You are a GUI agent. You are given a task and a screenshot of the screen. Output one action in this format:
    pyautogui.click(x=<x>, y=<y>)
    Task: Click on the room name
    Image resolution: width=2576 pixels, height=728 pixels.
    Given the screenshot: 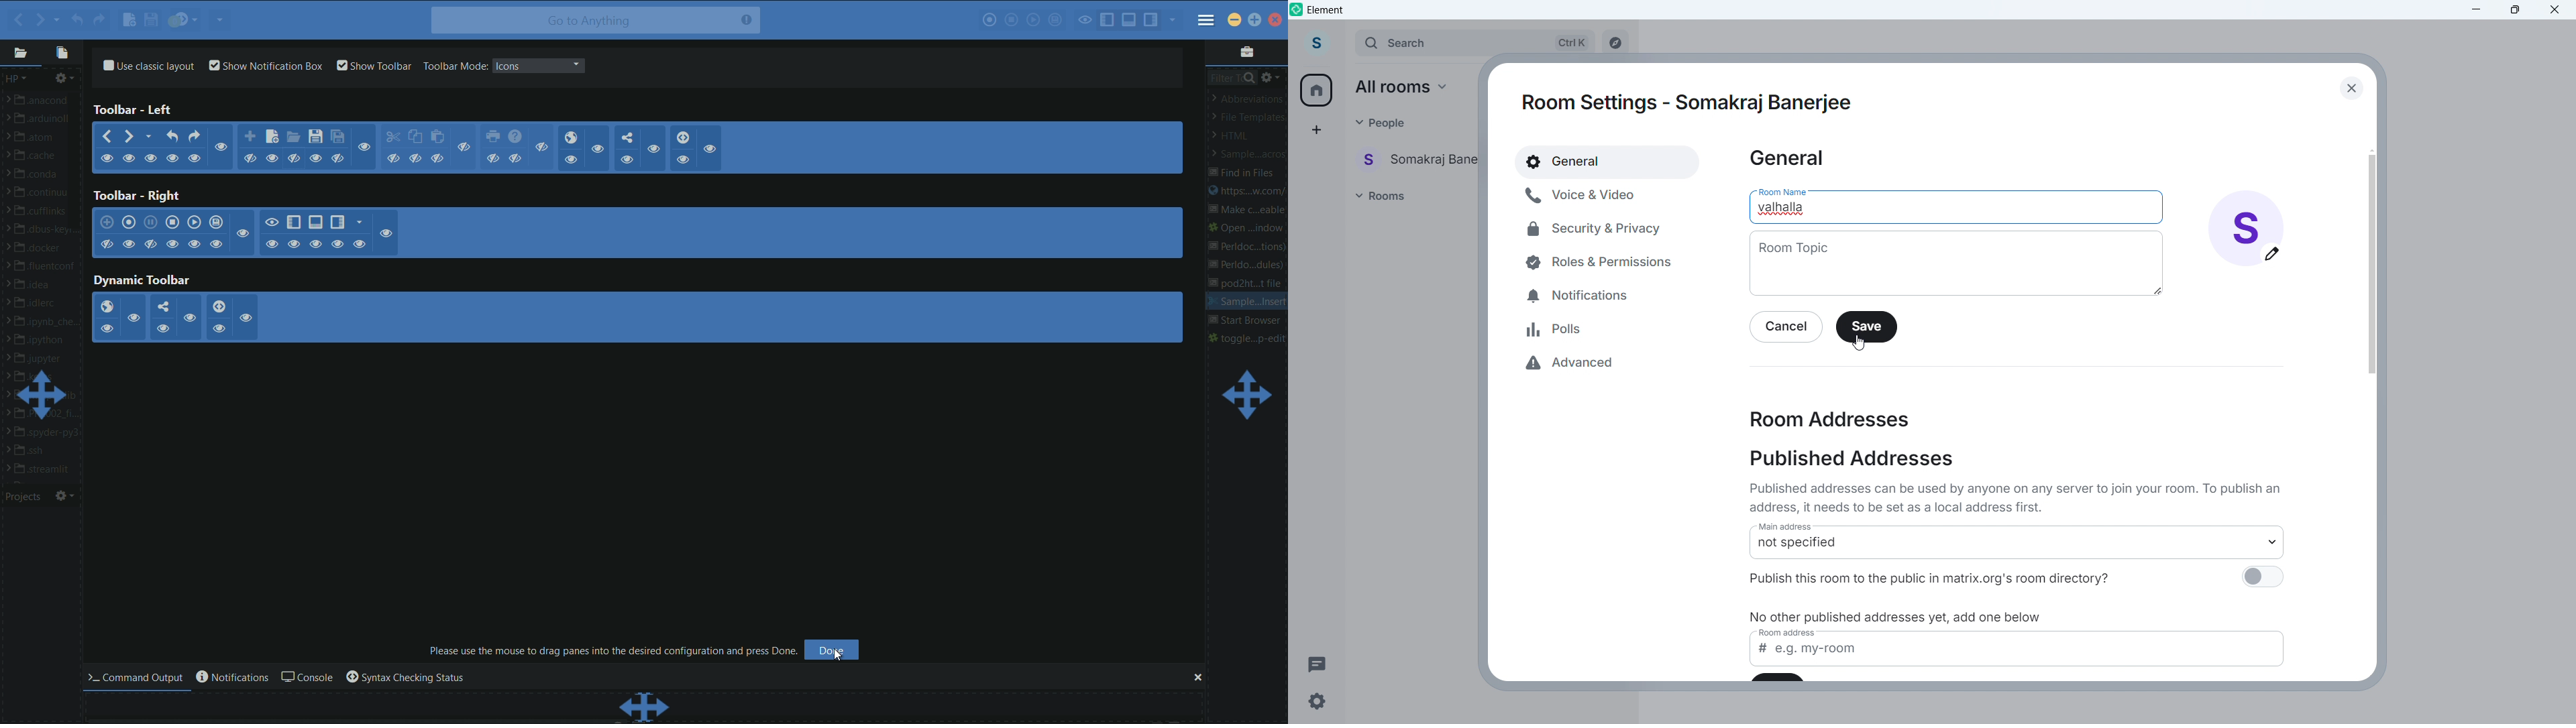 What is the action you would take?
    pyautogui.click(x=1781, y=188)
    